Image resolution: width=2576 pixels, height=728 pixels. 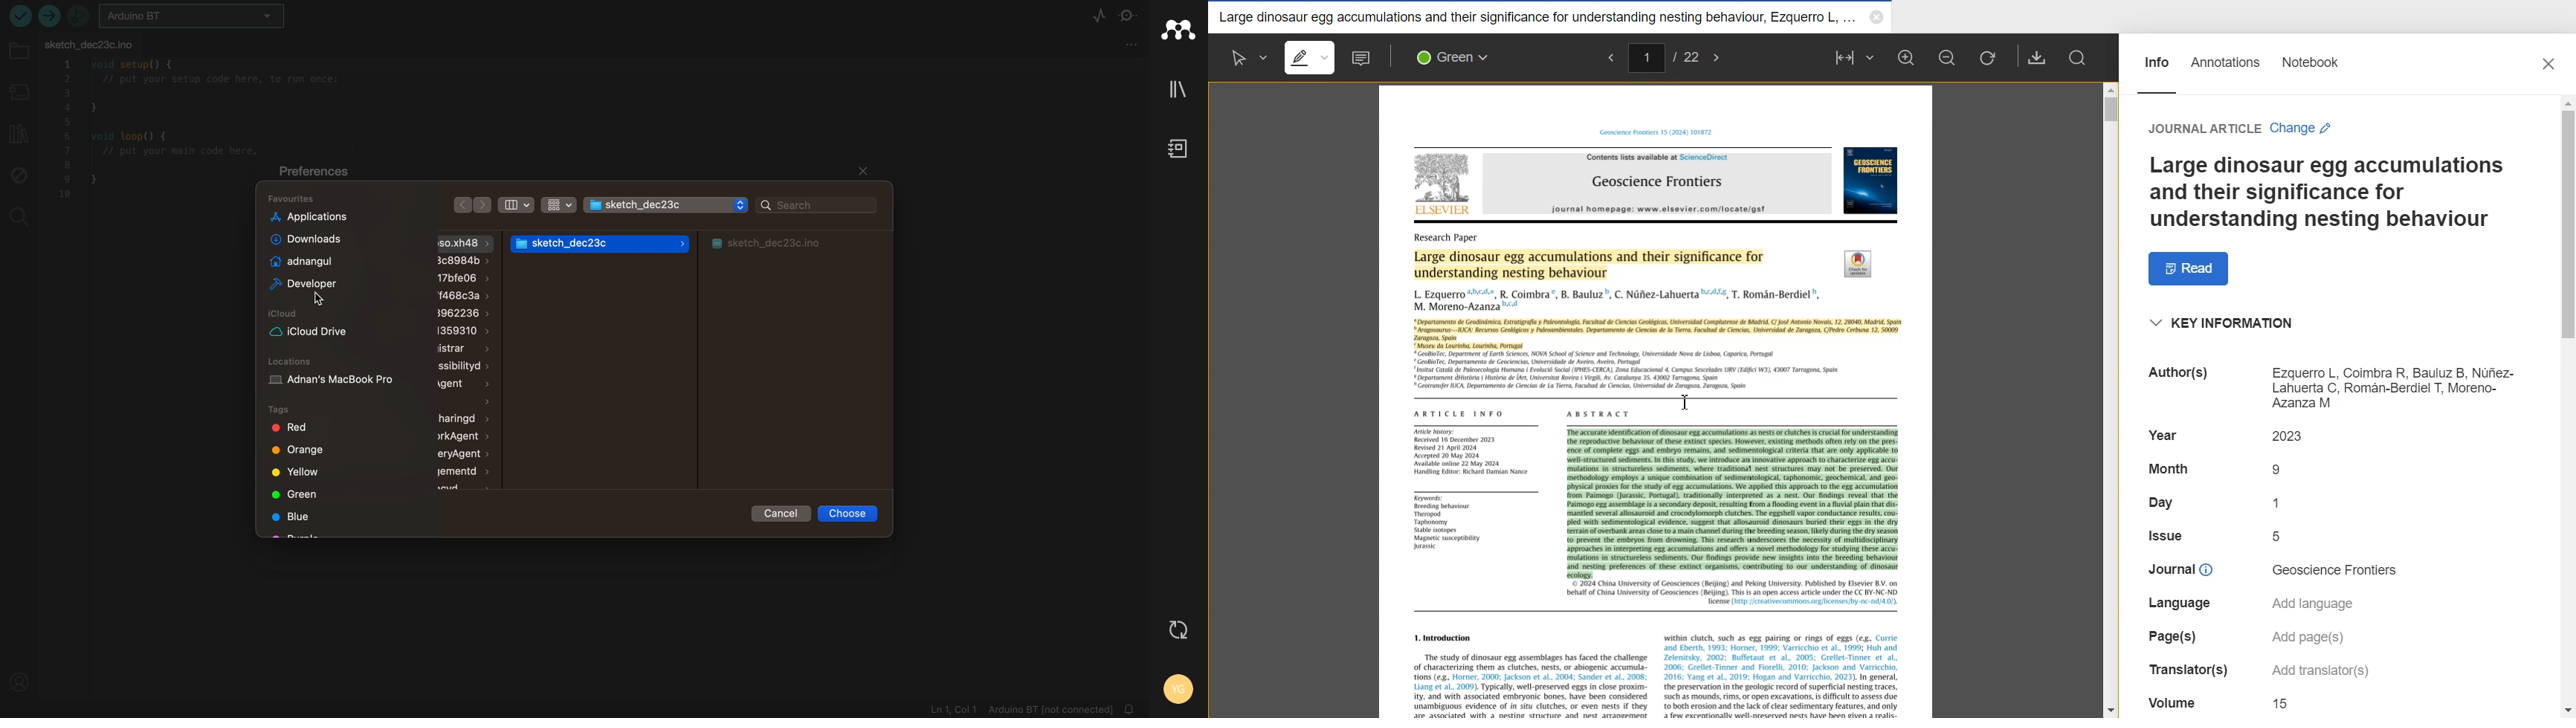 What do you see at coordinates (290, 517) in the screenshot?
I see `blue` at bounding box center [290, 517].